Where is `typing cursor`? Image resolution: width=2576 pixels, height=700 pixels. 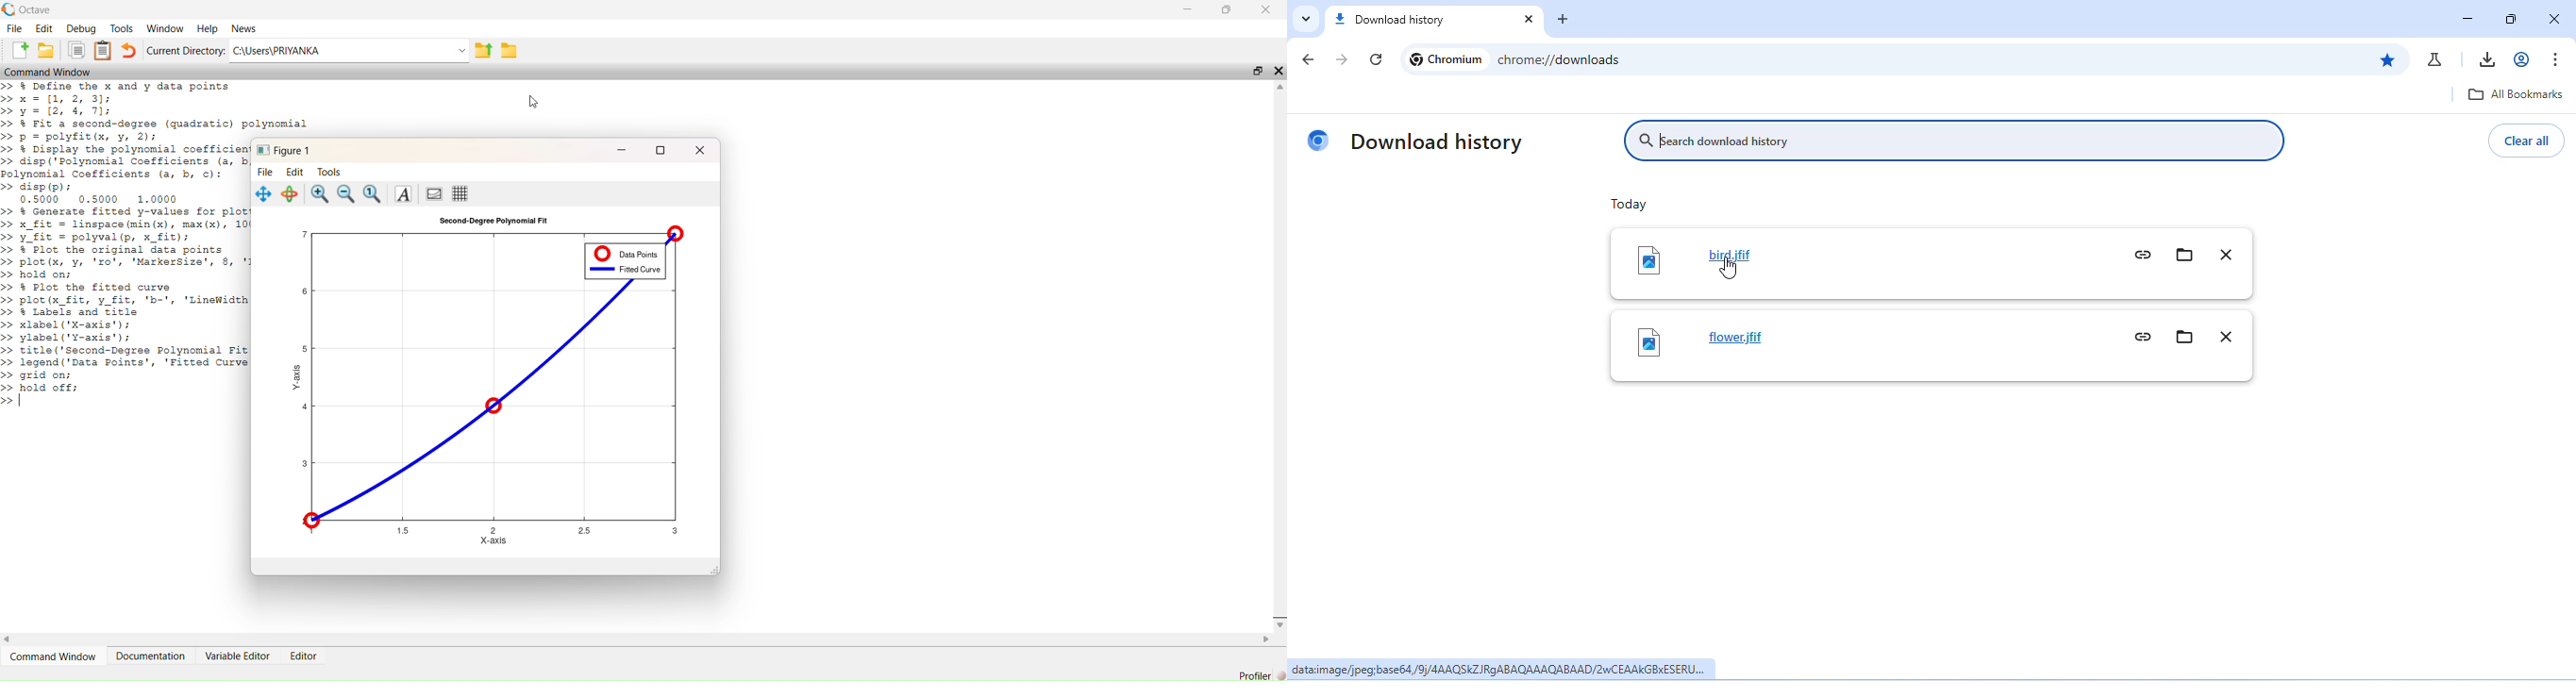 typing cursor is located at coordinates (1662, 139).